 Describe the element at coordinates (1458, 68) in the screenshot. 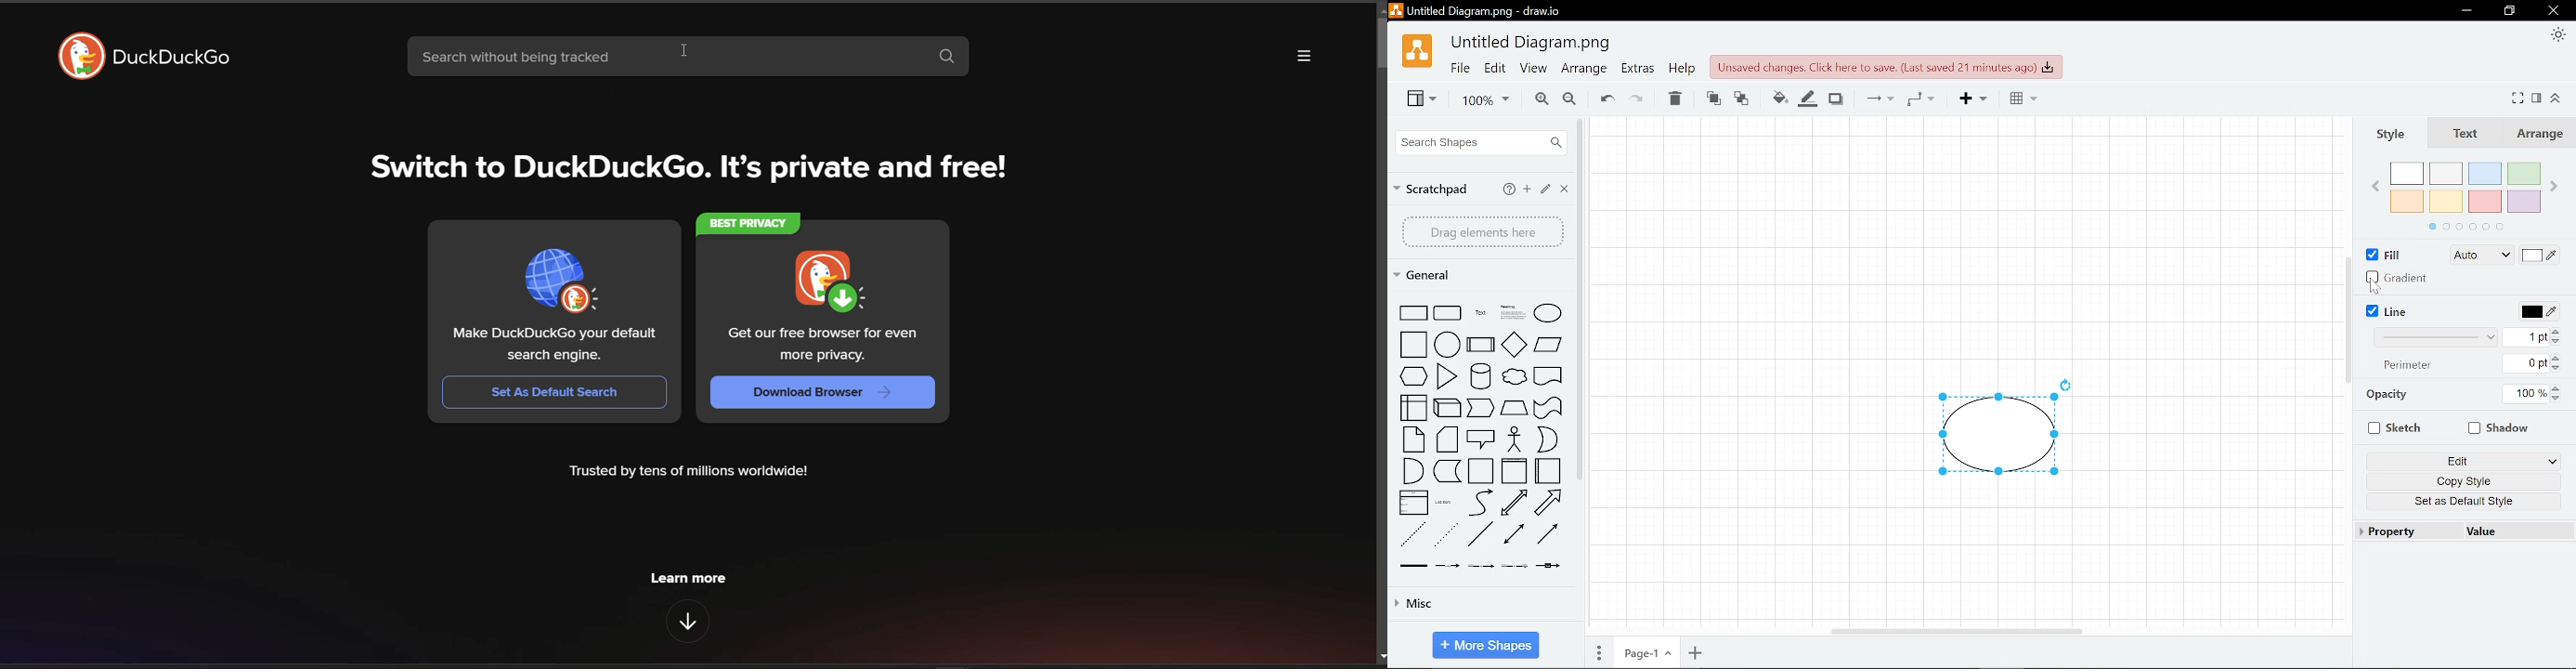

I see `File` at that location.